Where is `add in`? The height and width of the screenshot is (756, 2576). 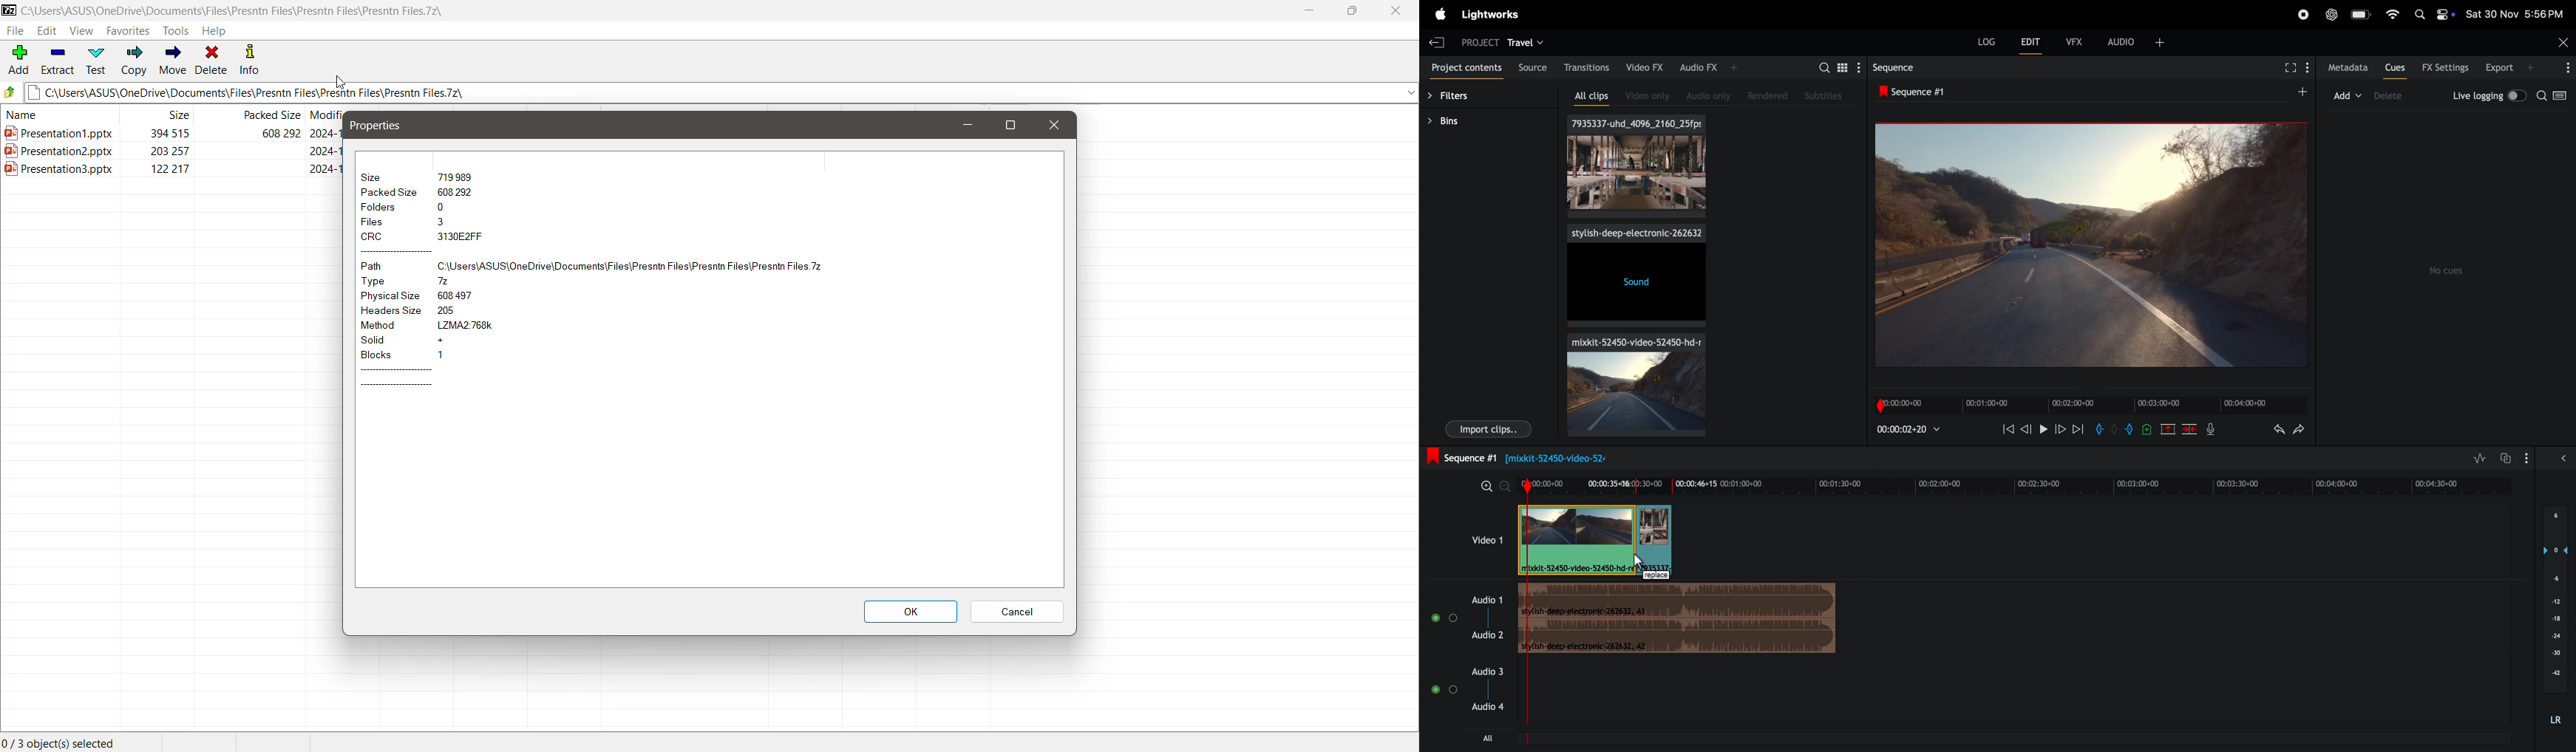
add in is located at coordinates (2100, 429).